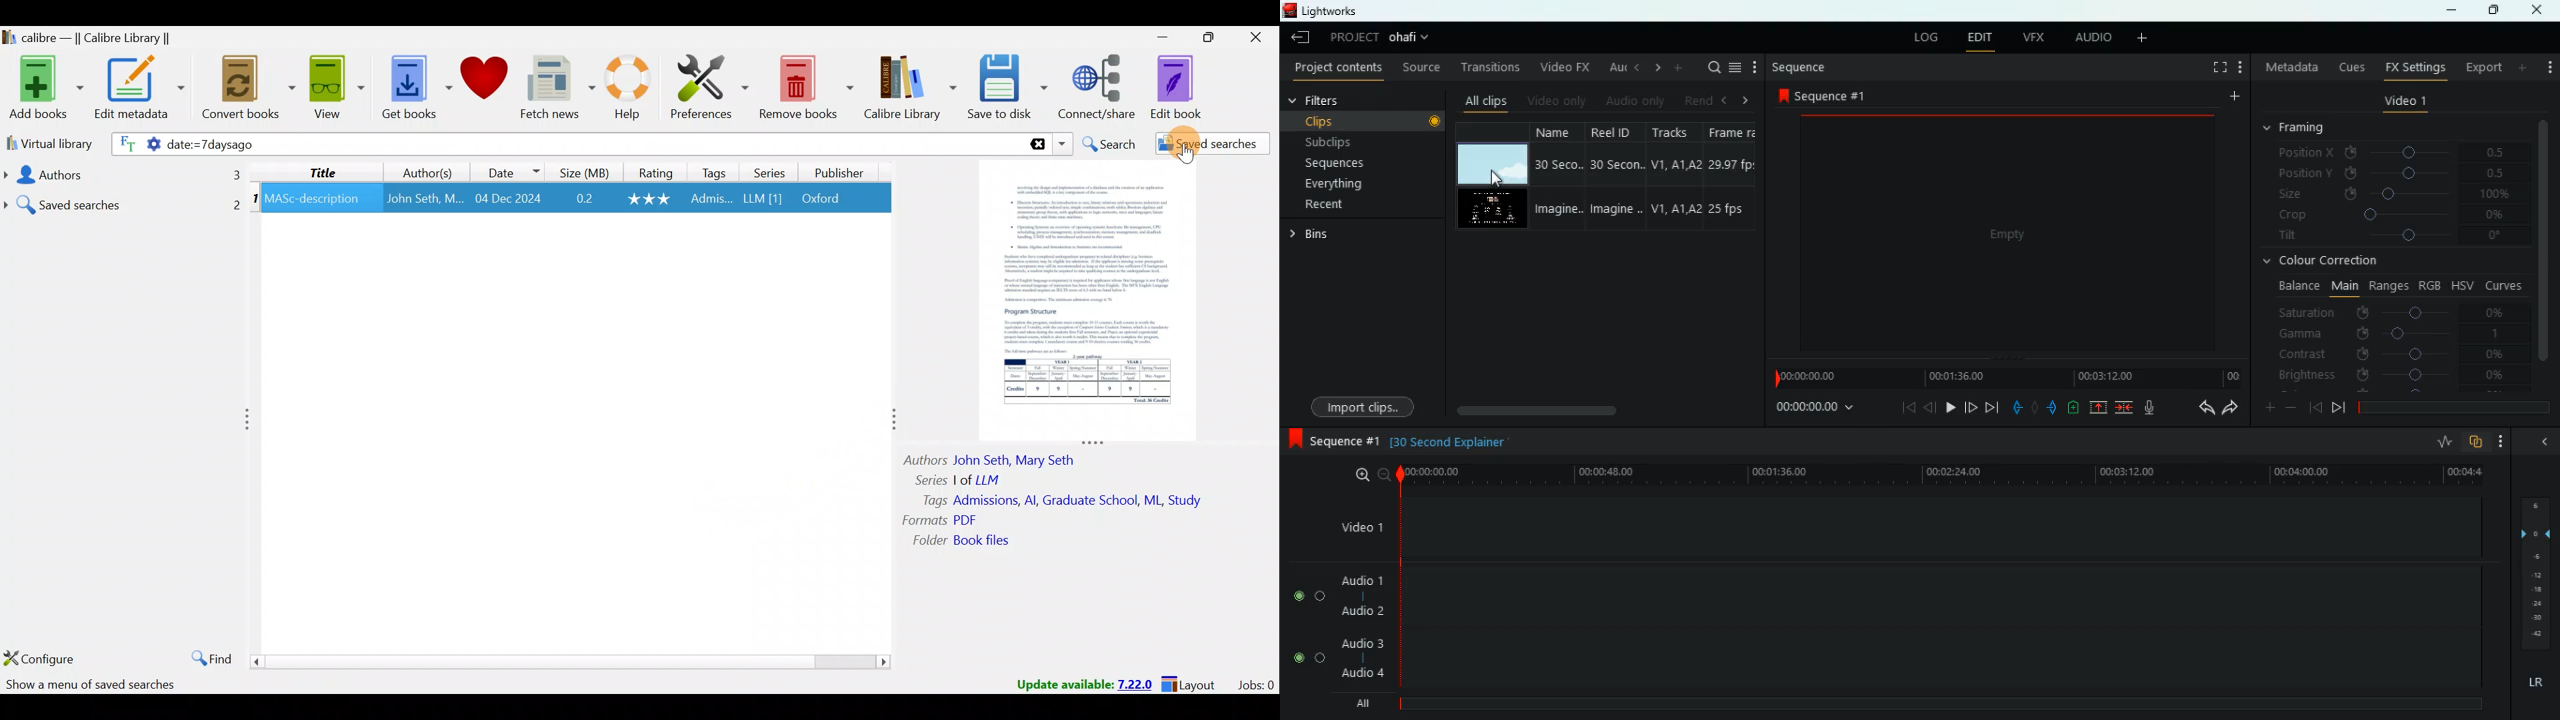 Image resolution: width=2576 pixels, height=728 pixels. Describe the element at coordinates (1358, 702) in the screenshot. I see `all` at that location.